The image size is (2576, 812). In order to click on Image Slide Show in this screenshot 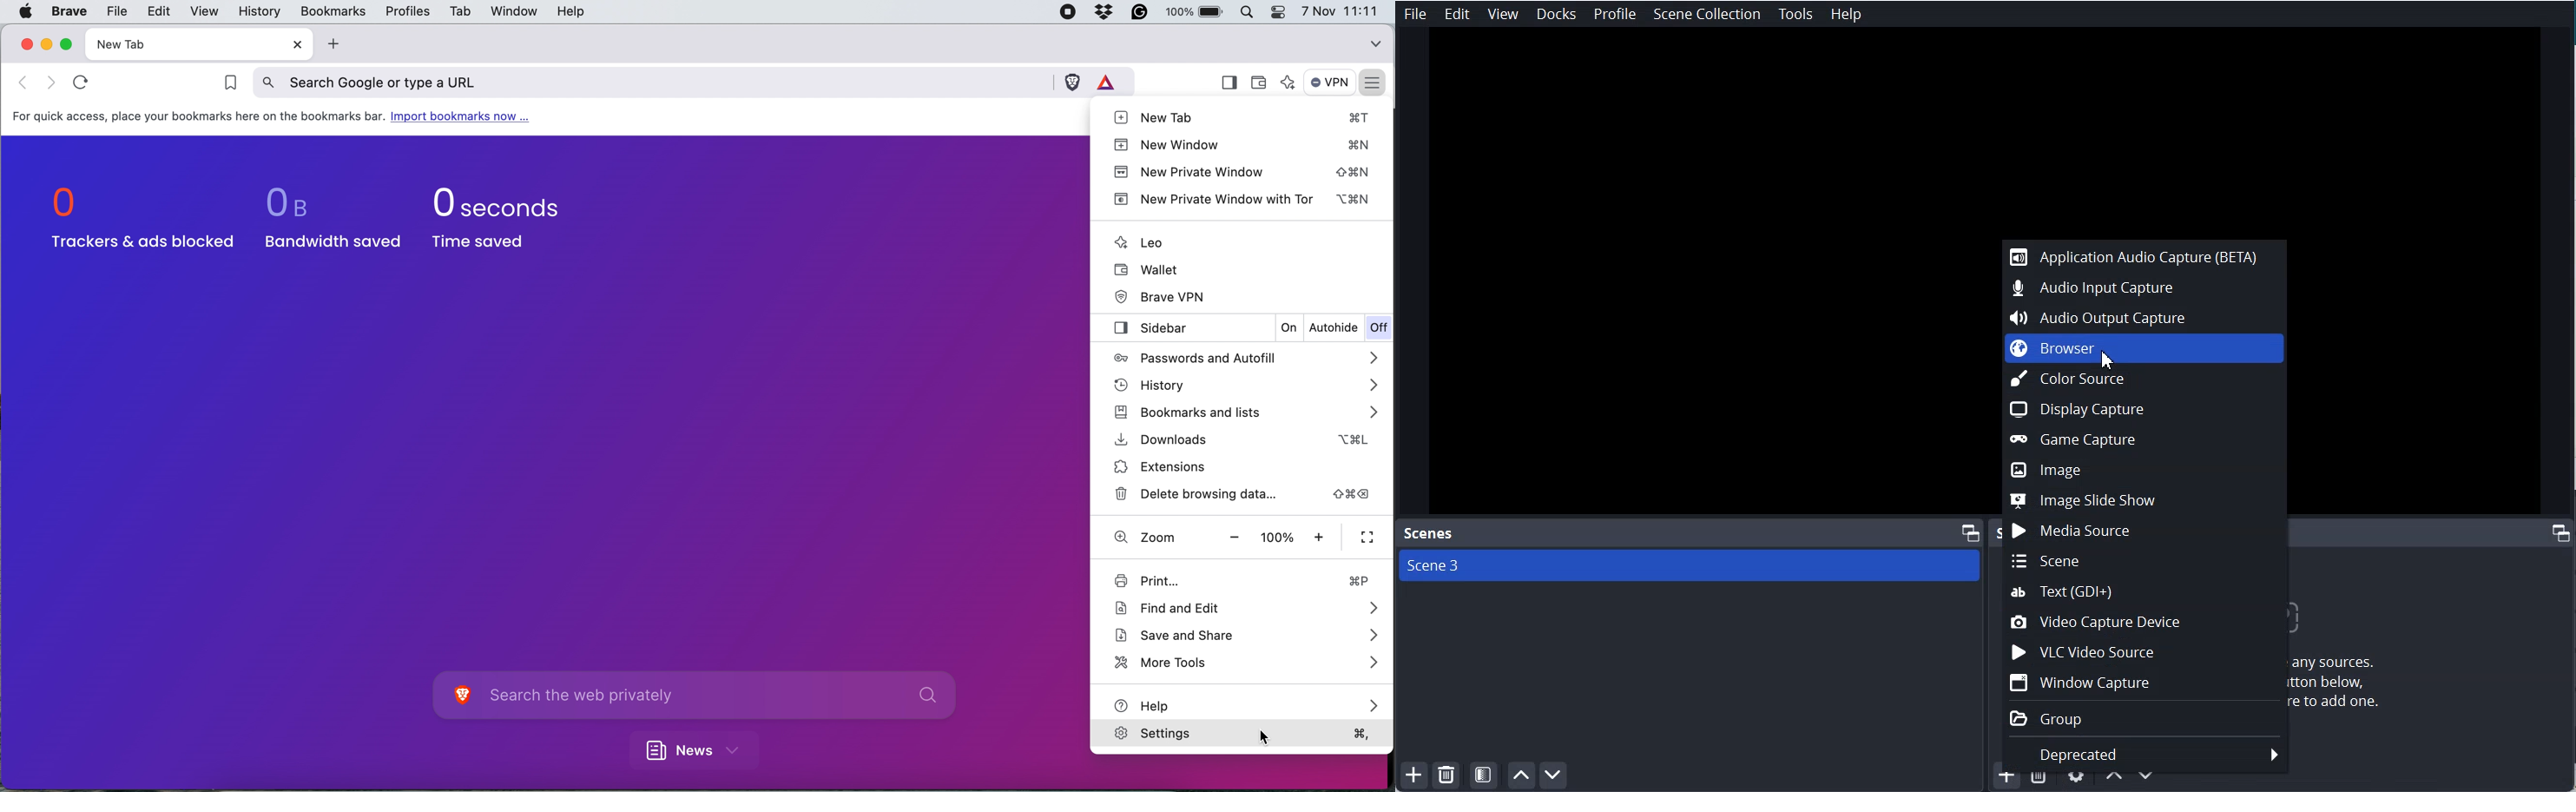, I will do `click(2143, 500)`.